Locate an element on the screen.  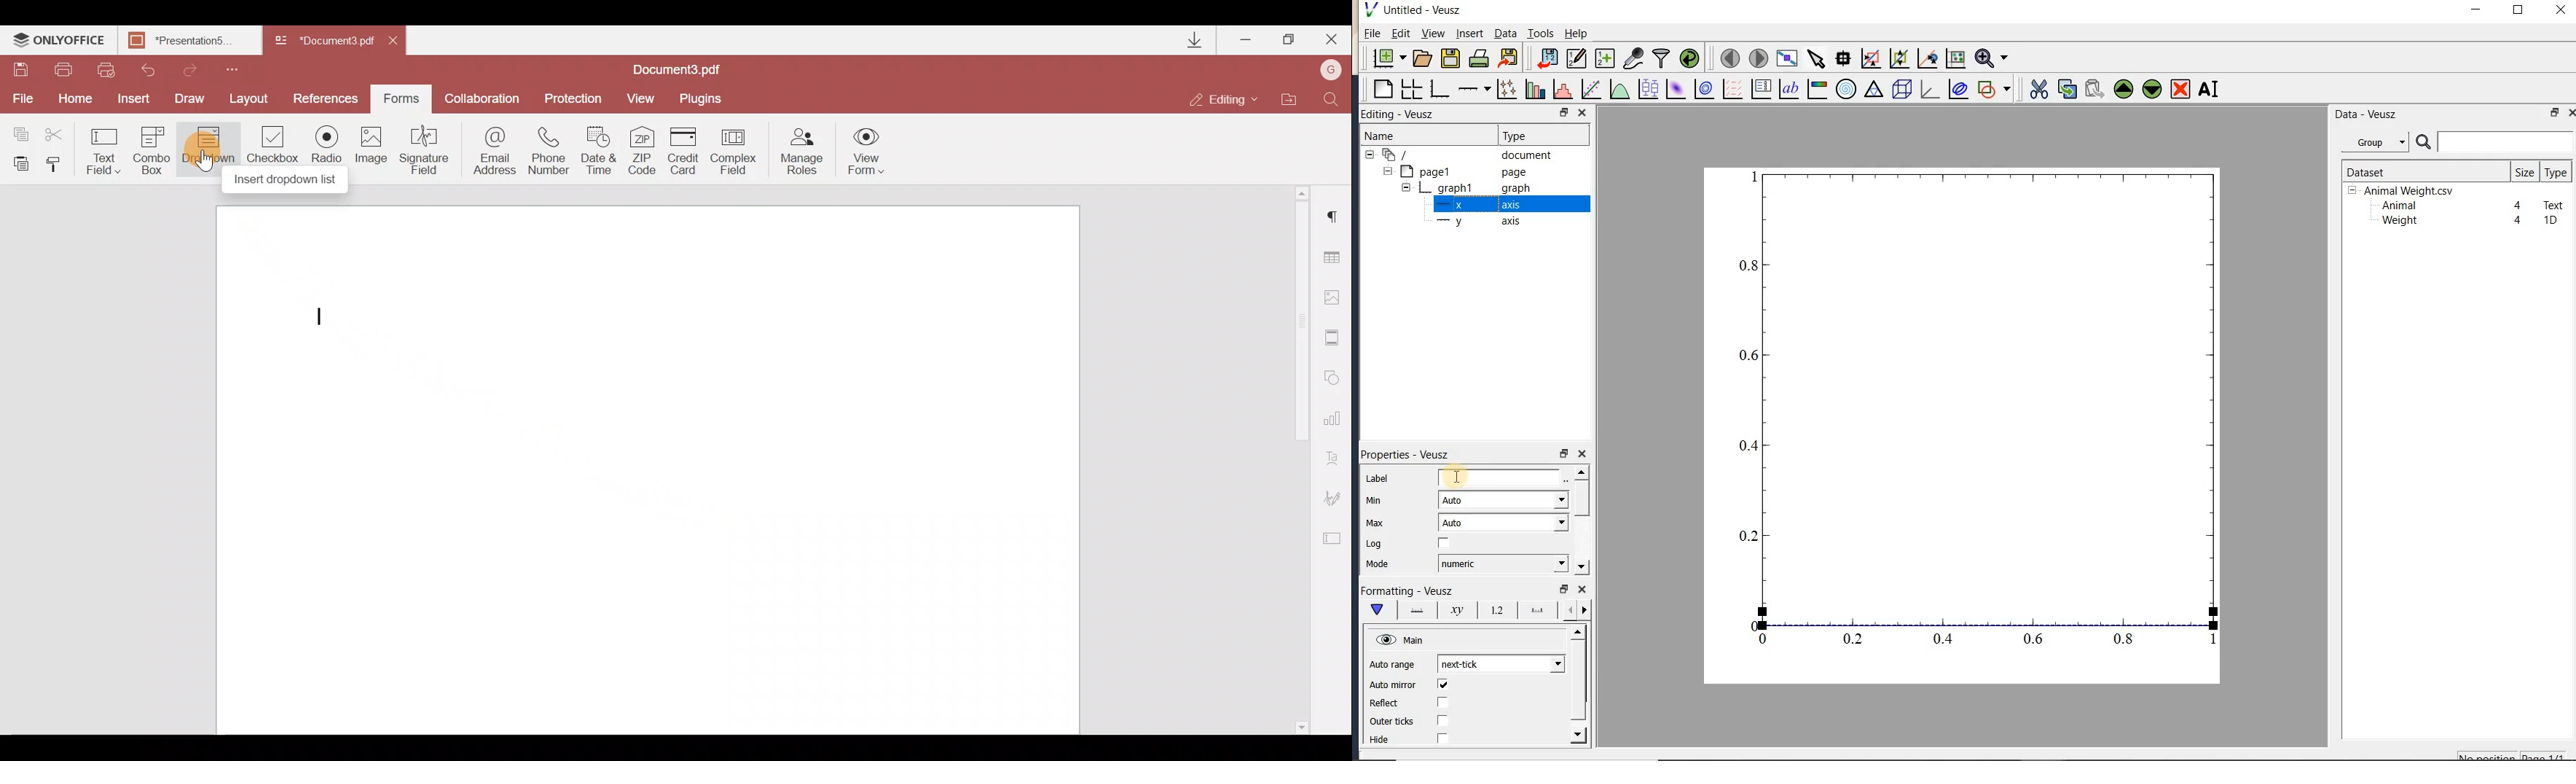
document is located at coordinates (1463, 155).